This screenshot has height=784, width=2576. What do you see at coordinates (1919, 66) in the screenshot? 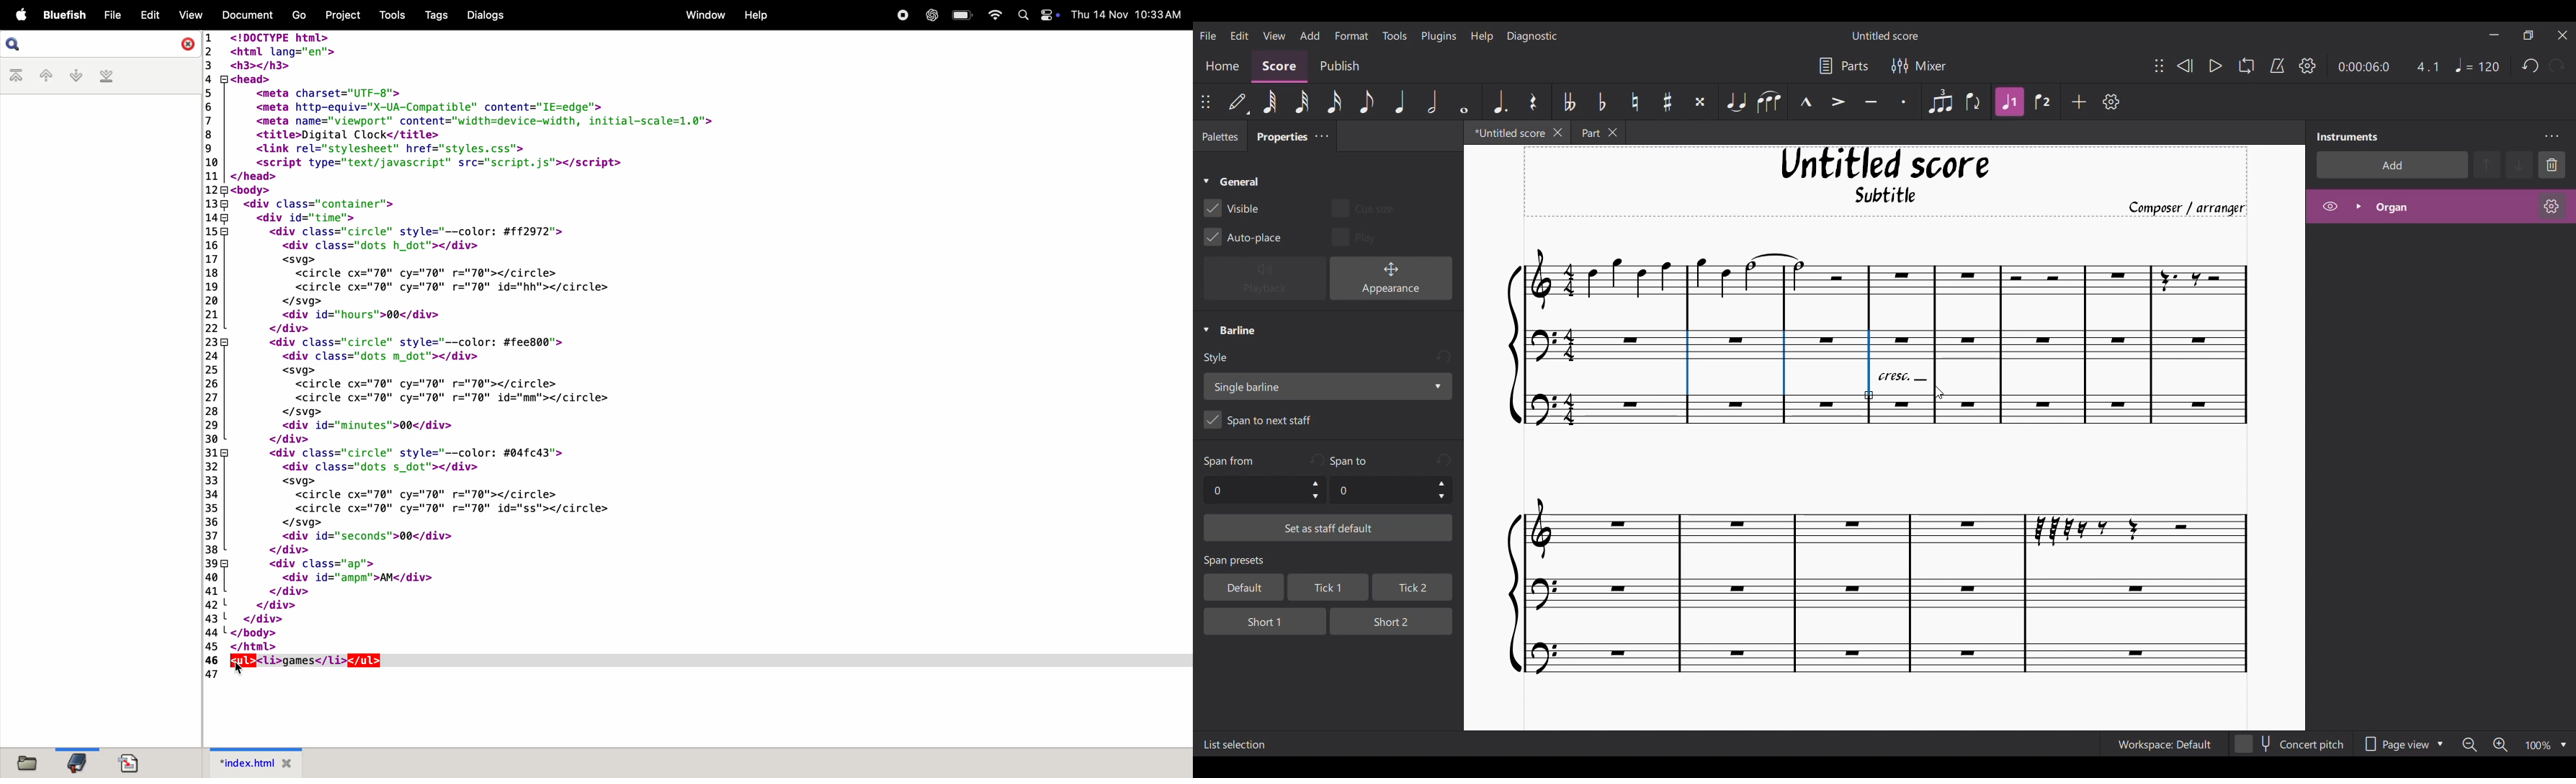
I see `Mixer settings` at bounding box center [1919, 66].